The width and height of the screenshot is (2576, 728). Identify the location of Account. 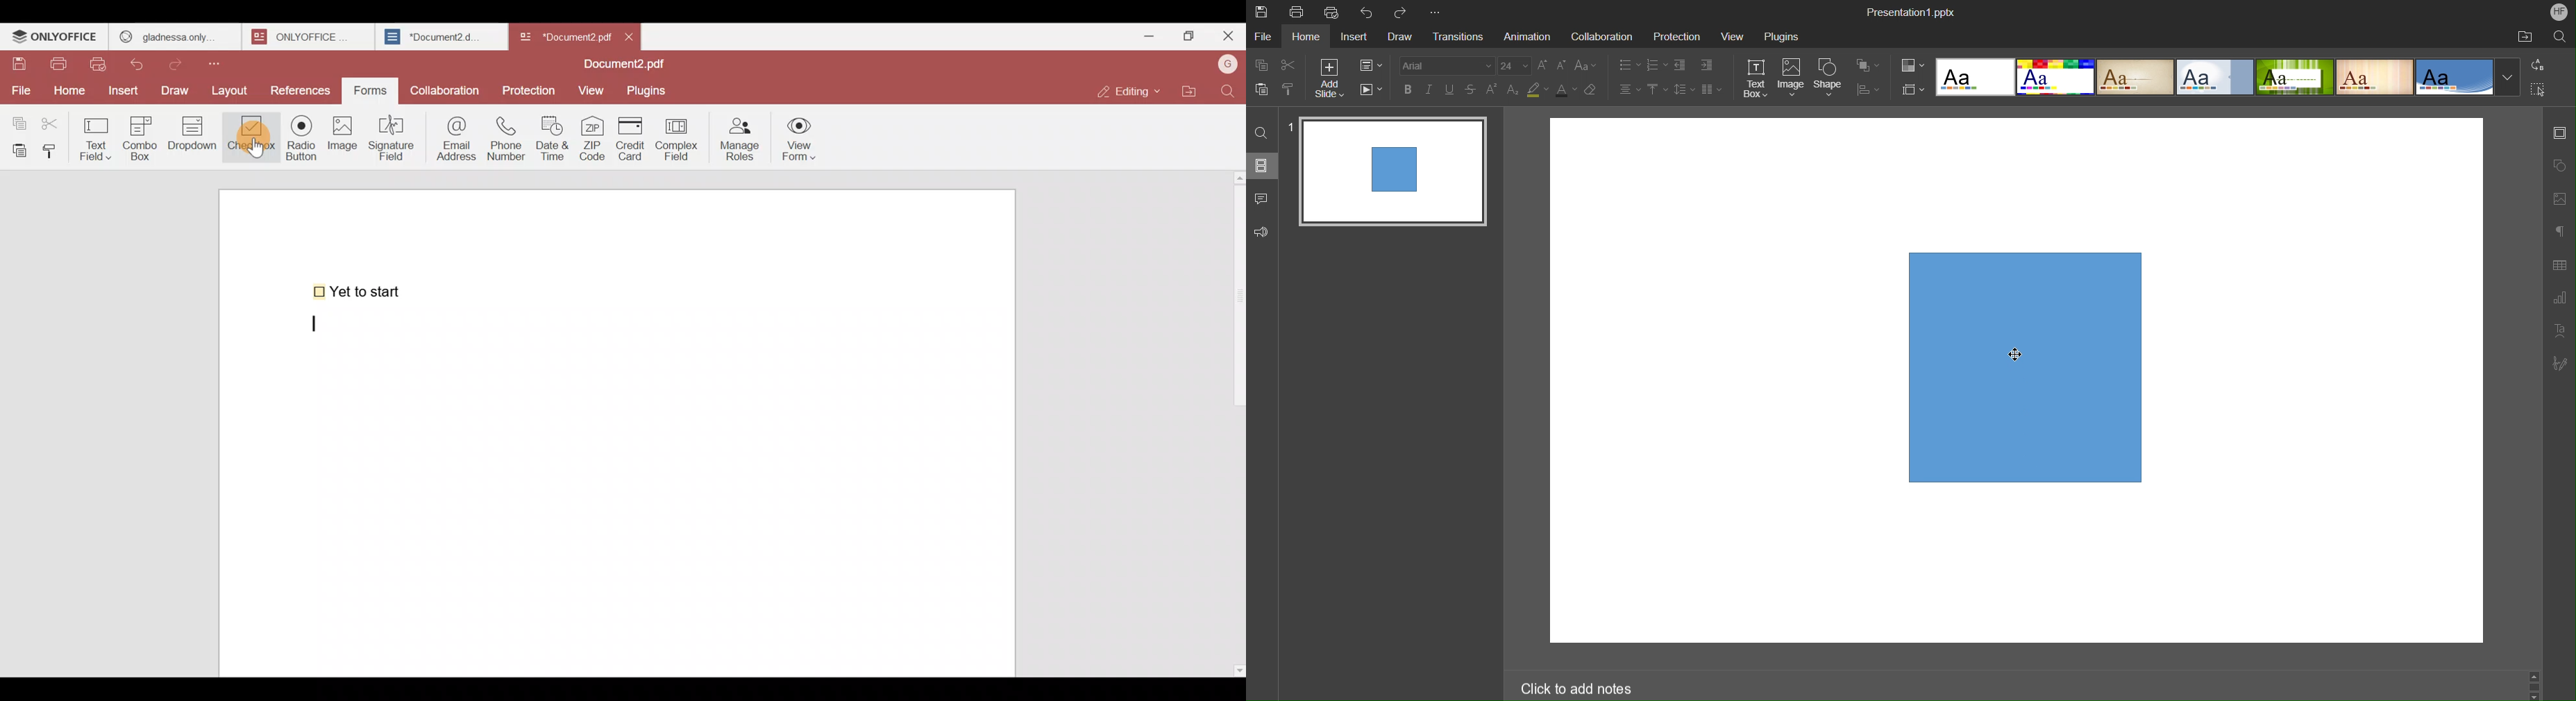
(2557, 13).